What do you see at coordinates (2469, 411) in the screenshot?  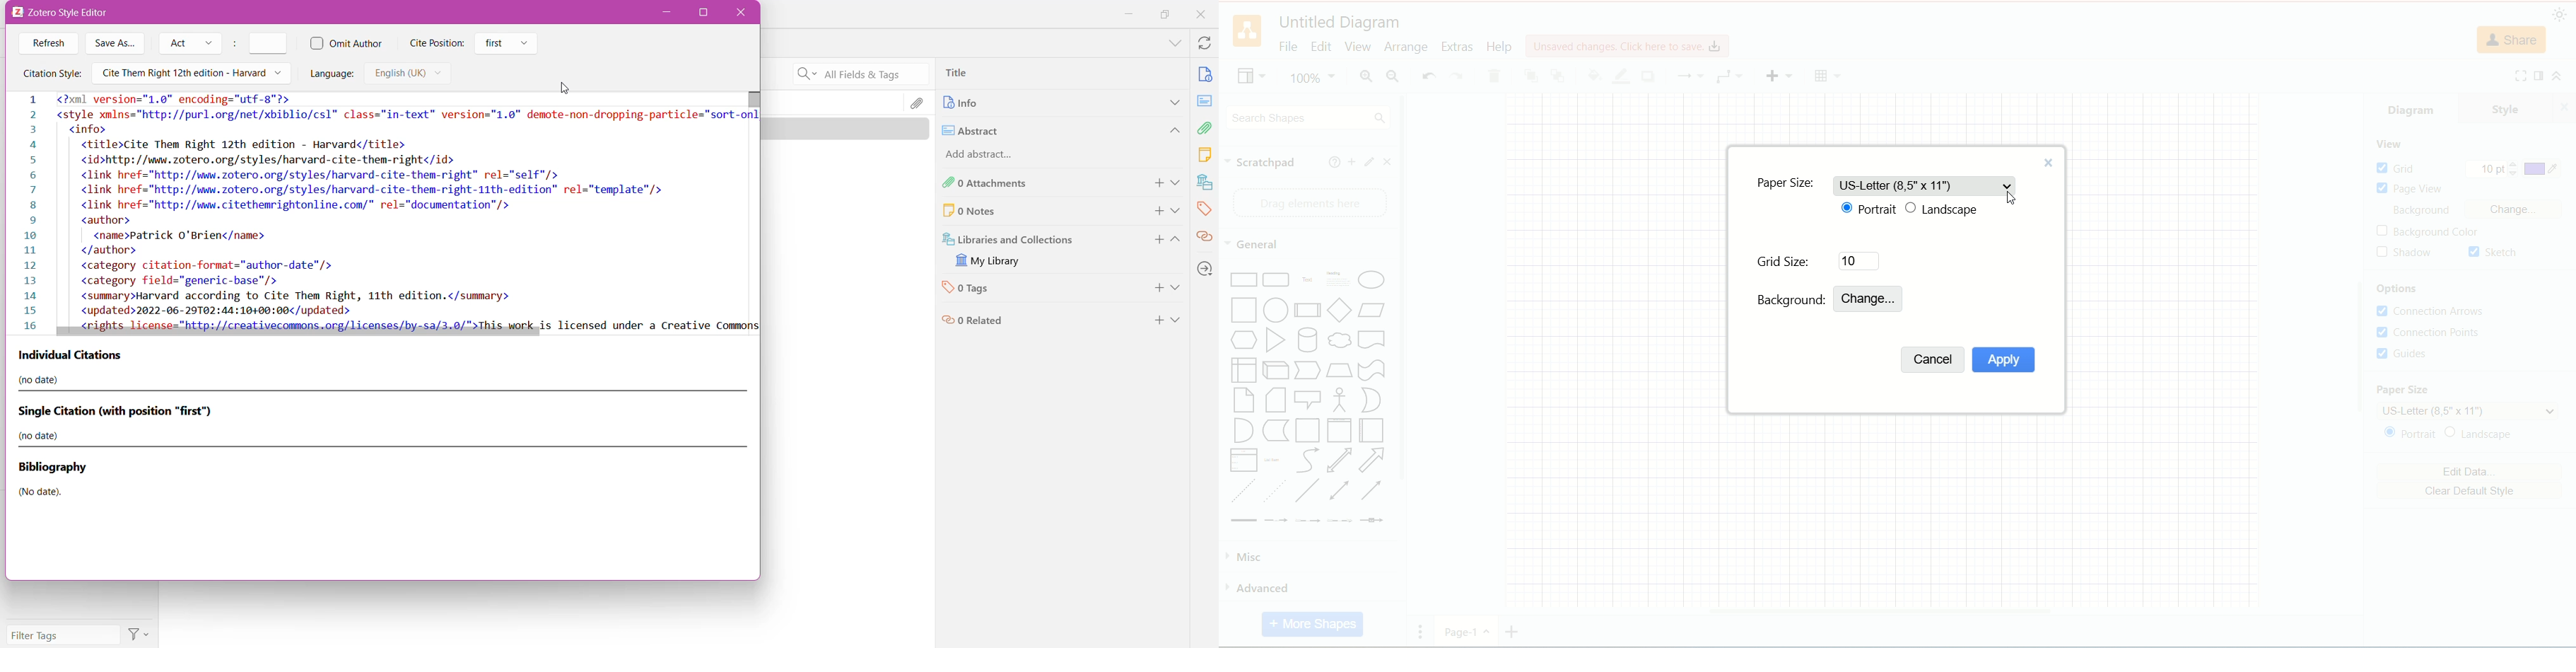 I see `US letter` at bounding box center [2469, 411].